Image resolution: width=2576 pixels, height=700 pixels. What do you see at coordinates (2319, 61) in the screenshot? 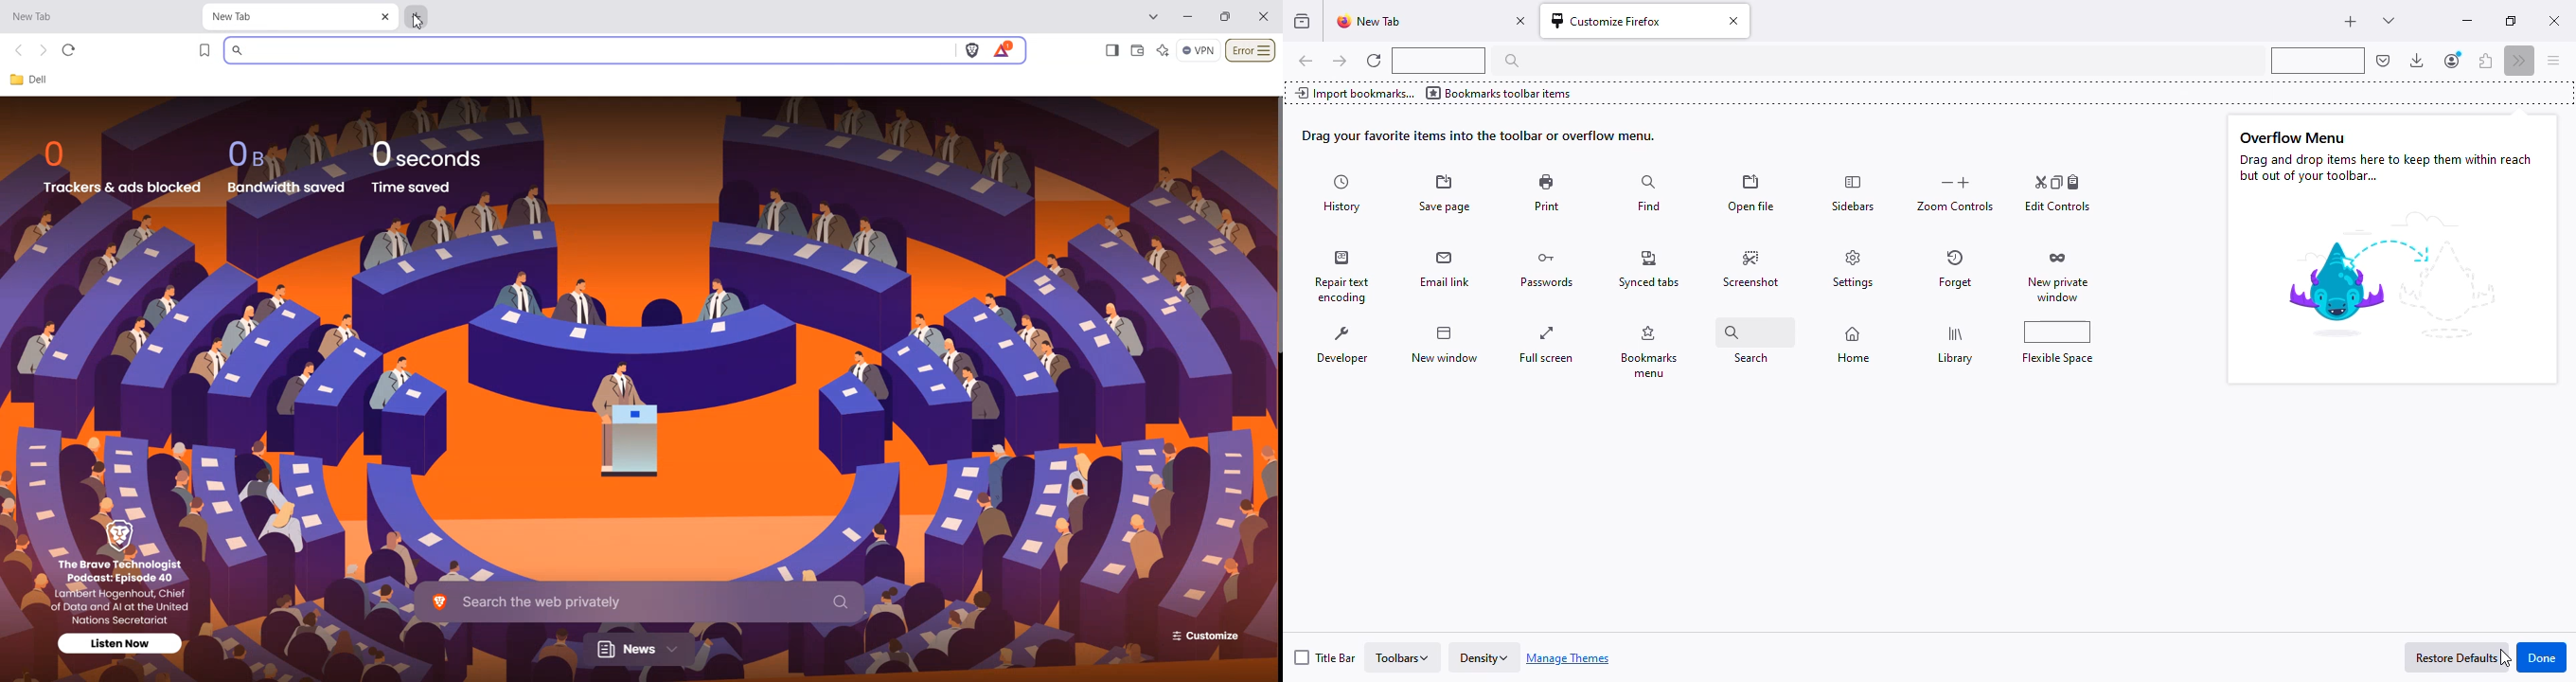
I see `flexible space` at bounding box center [2319, 61].